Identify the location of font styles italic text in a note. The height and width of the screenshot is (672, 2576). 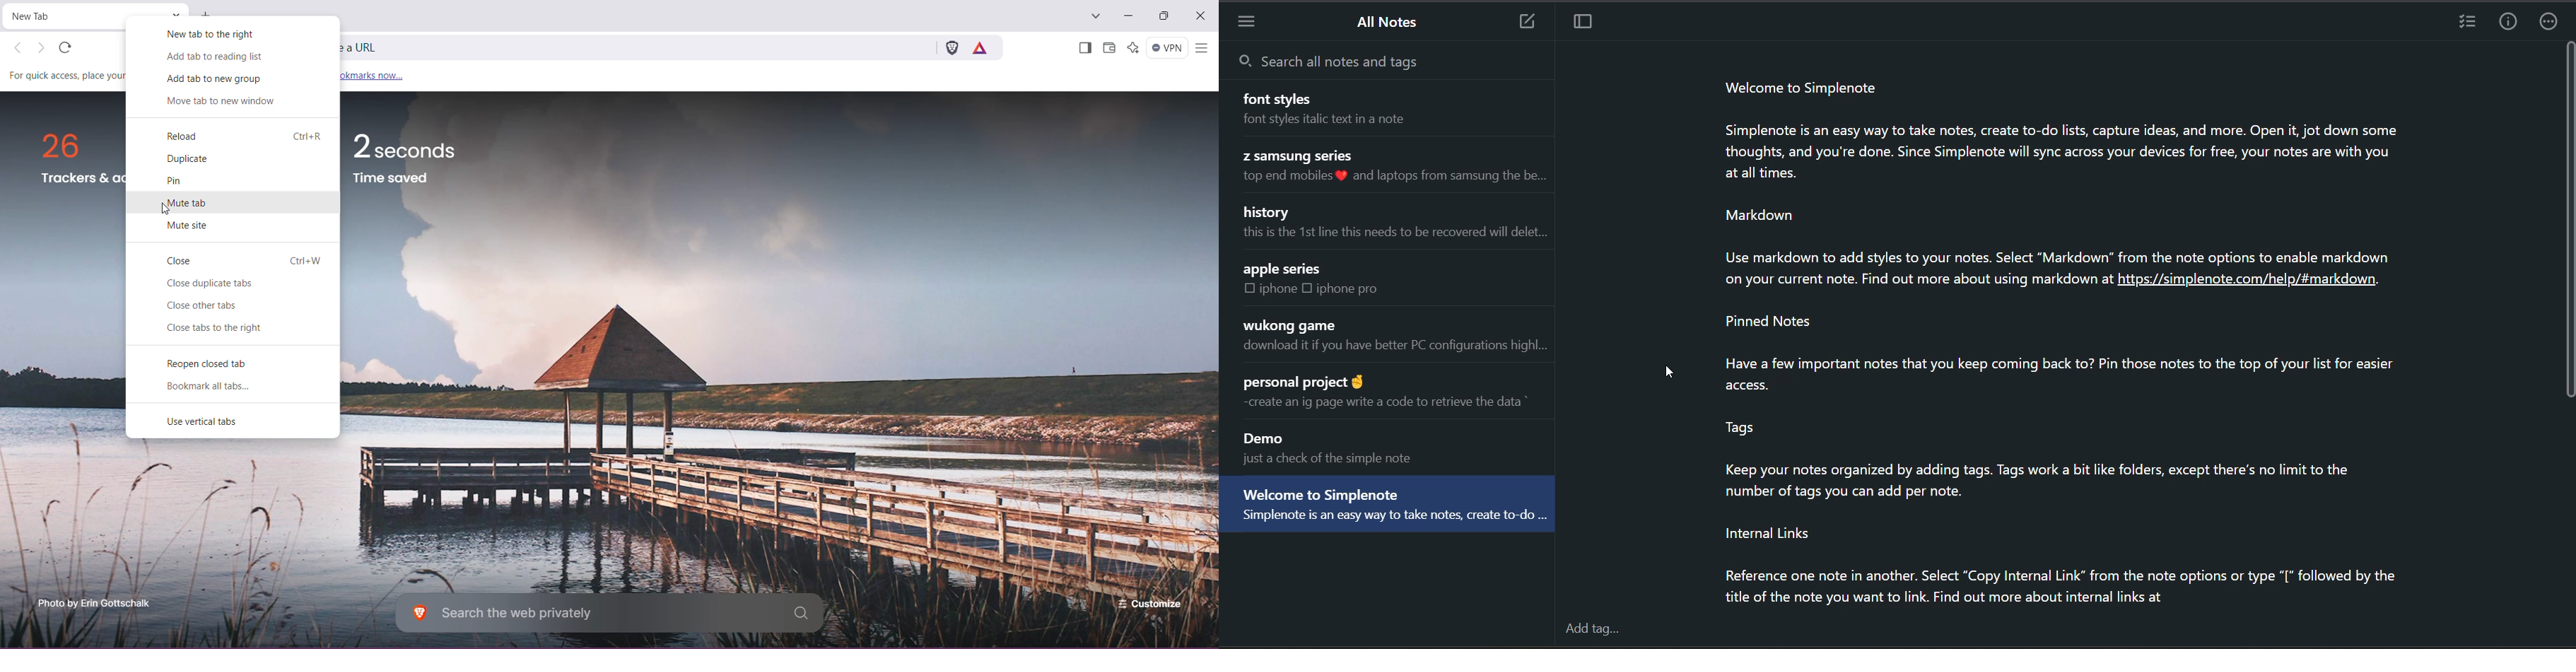
(1352, 124).